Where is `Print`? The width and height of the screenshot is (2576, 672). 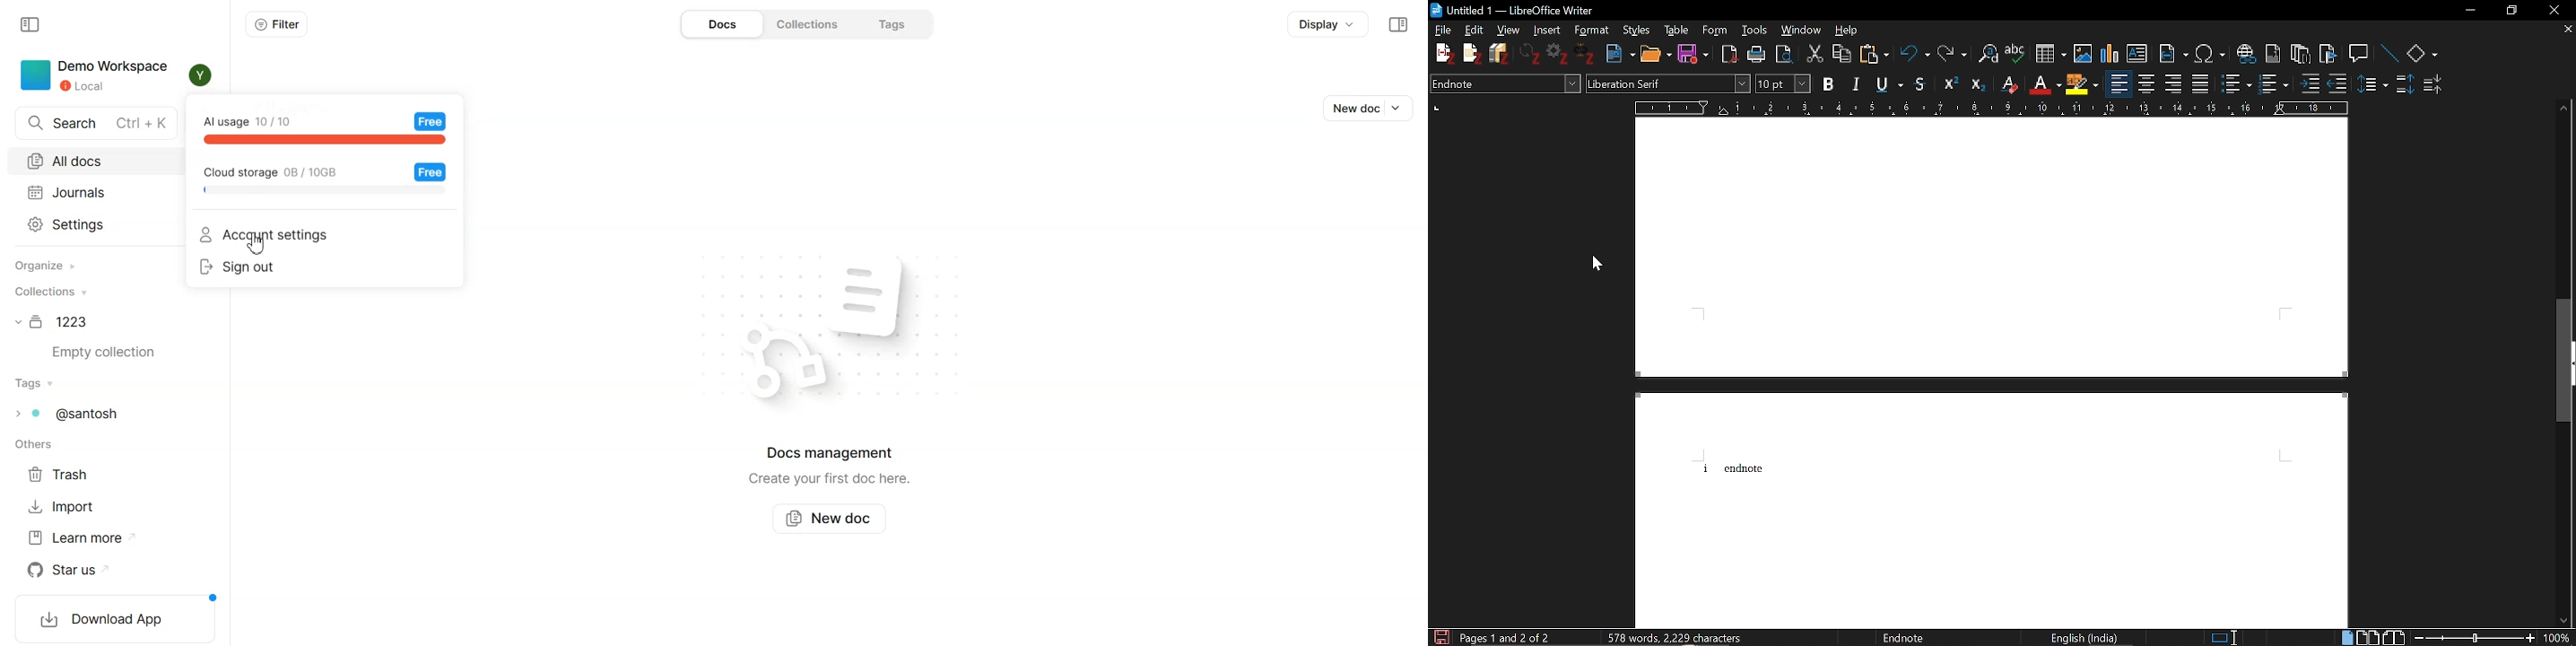 Print is located at coordinates (1757, 53).